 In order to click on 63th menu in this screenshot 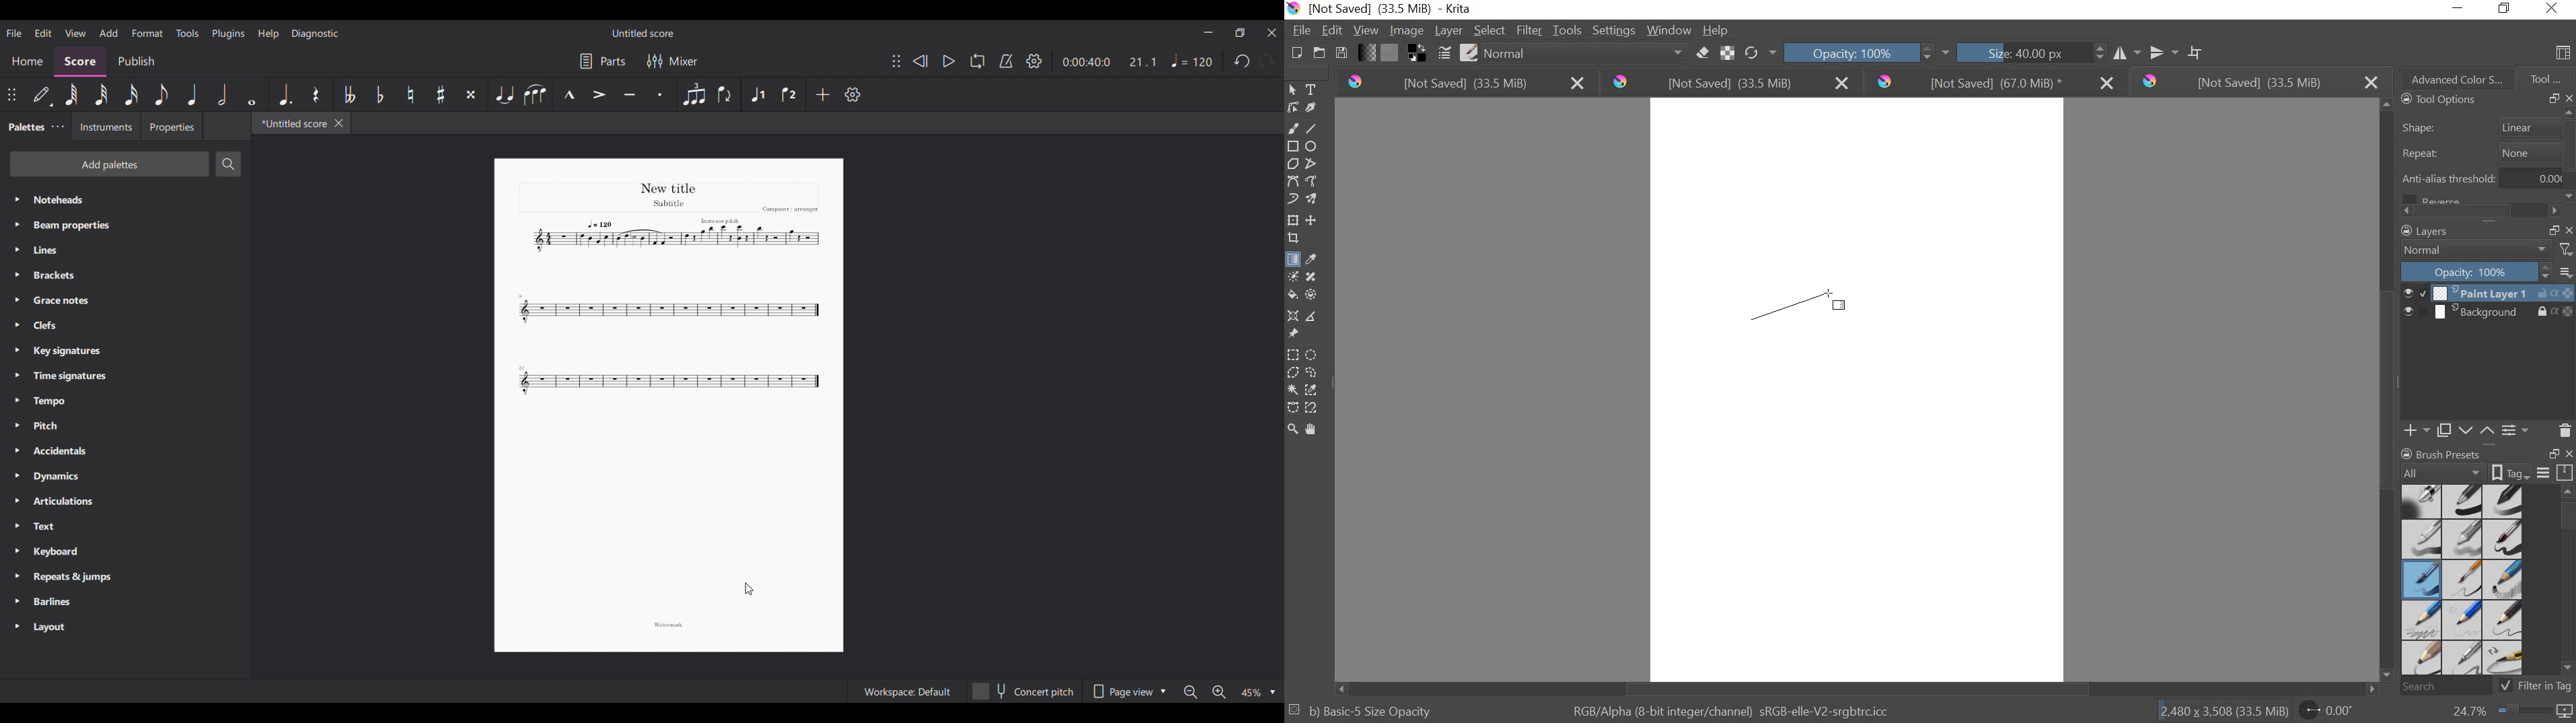, I will do `click(72, 94)`.